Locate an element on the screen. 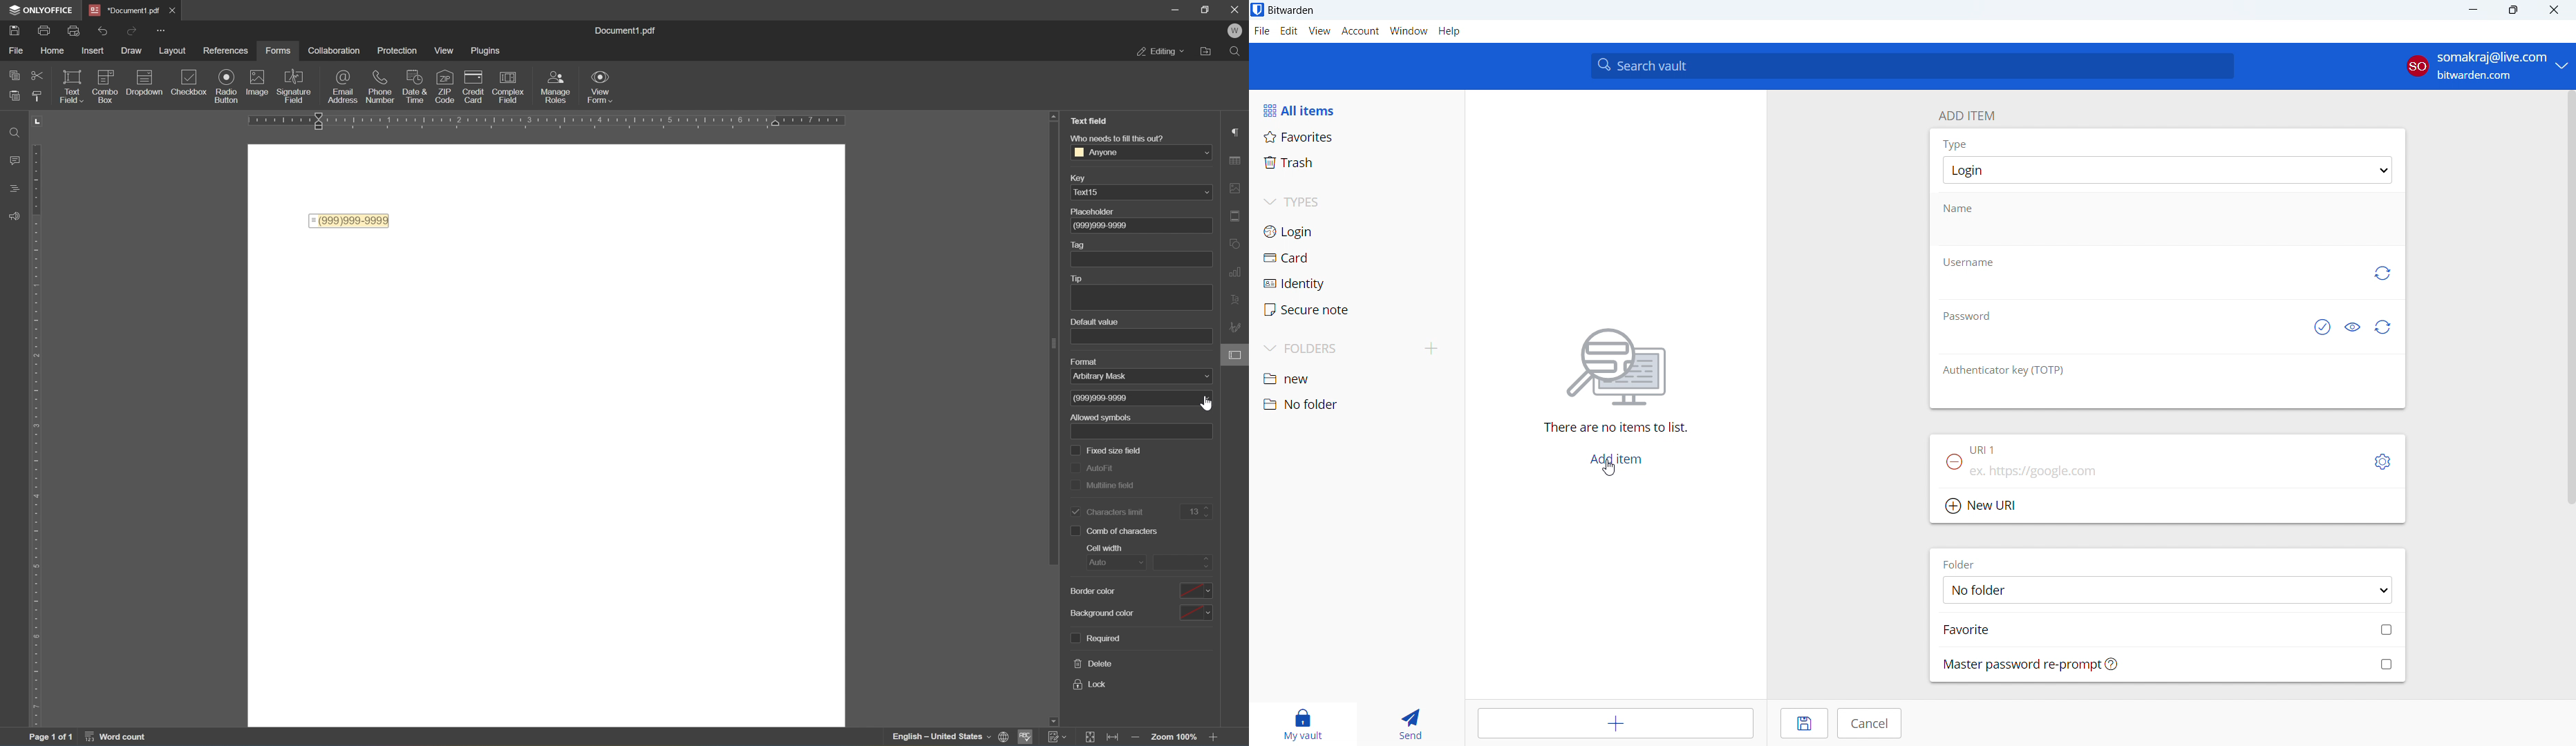 The height and width of the screenshot is (756, 2576). editing is located at coordinates (1161, 51).